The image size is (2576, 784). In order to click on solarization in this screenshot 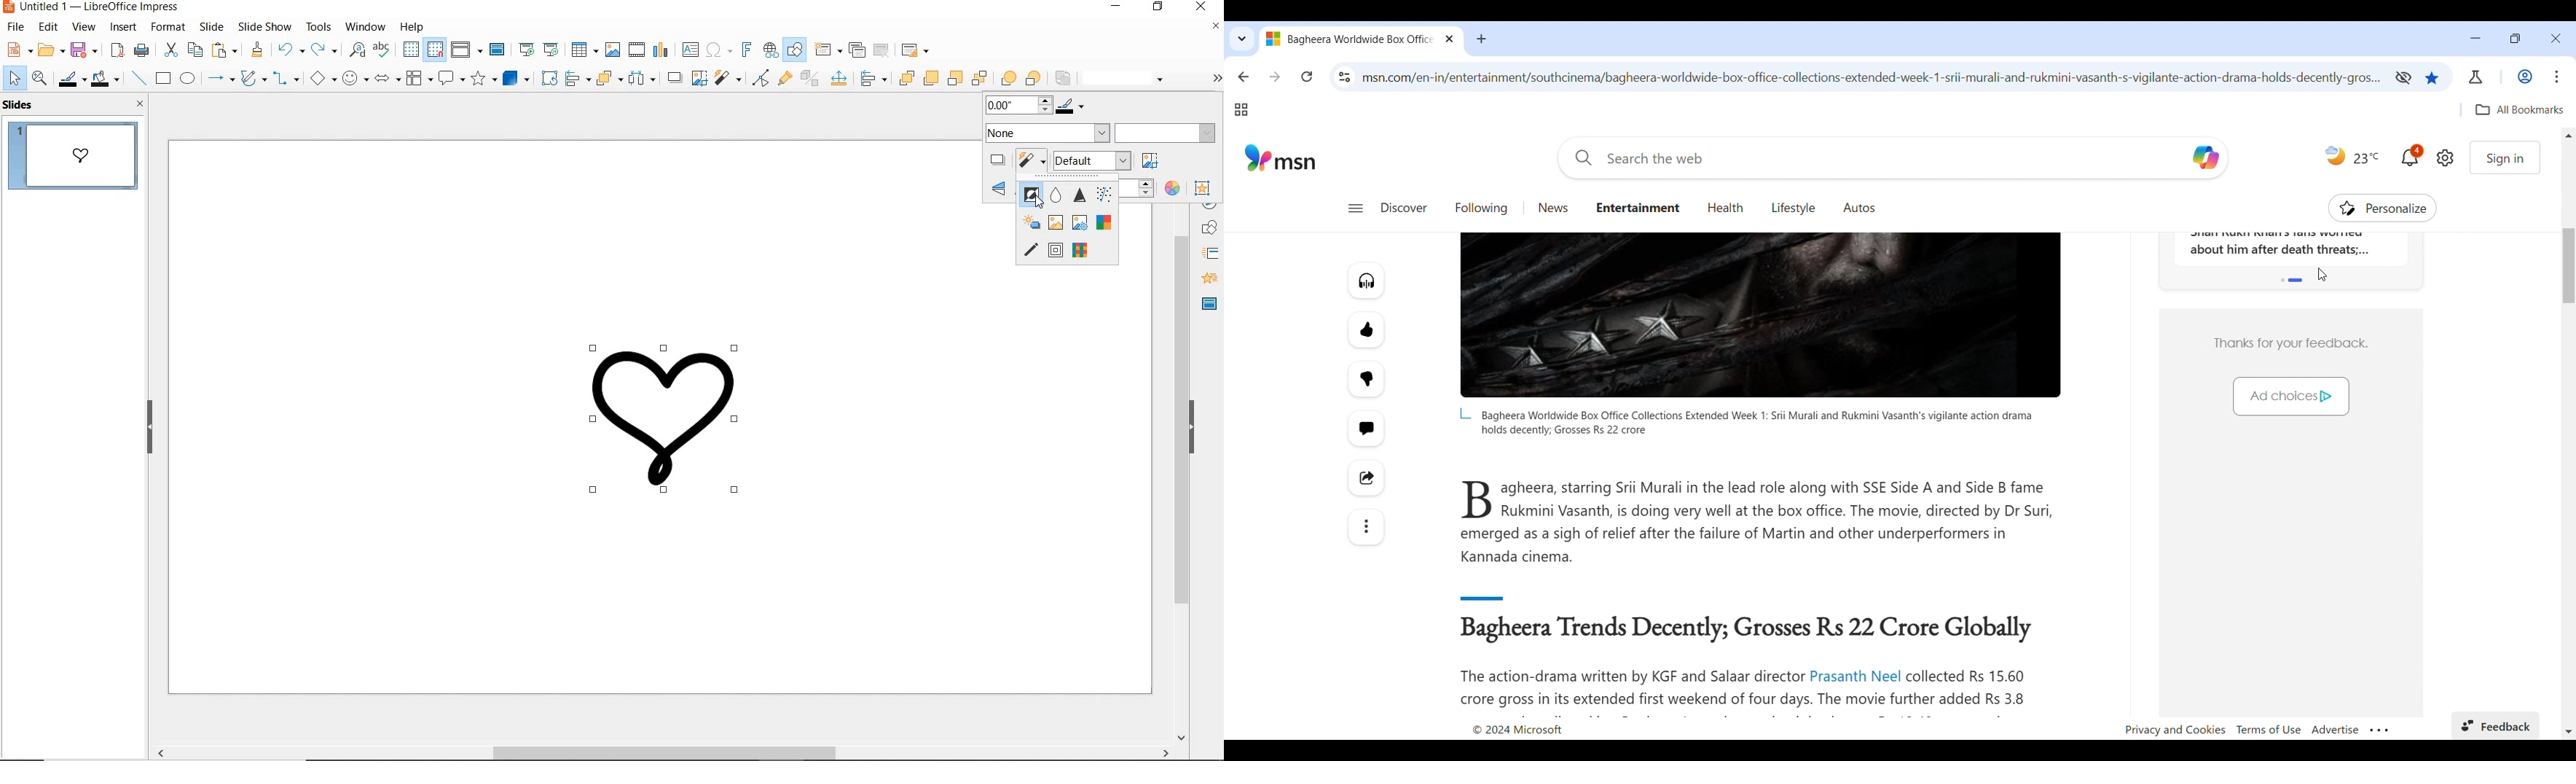, I will do `click(1031, 222)`.